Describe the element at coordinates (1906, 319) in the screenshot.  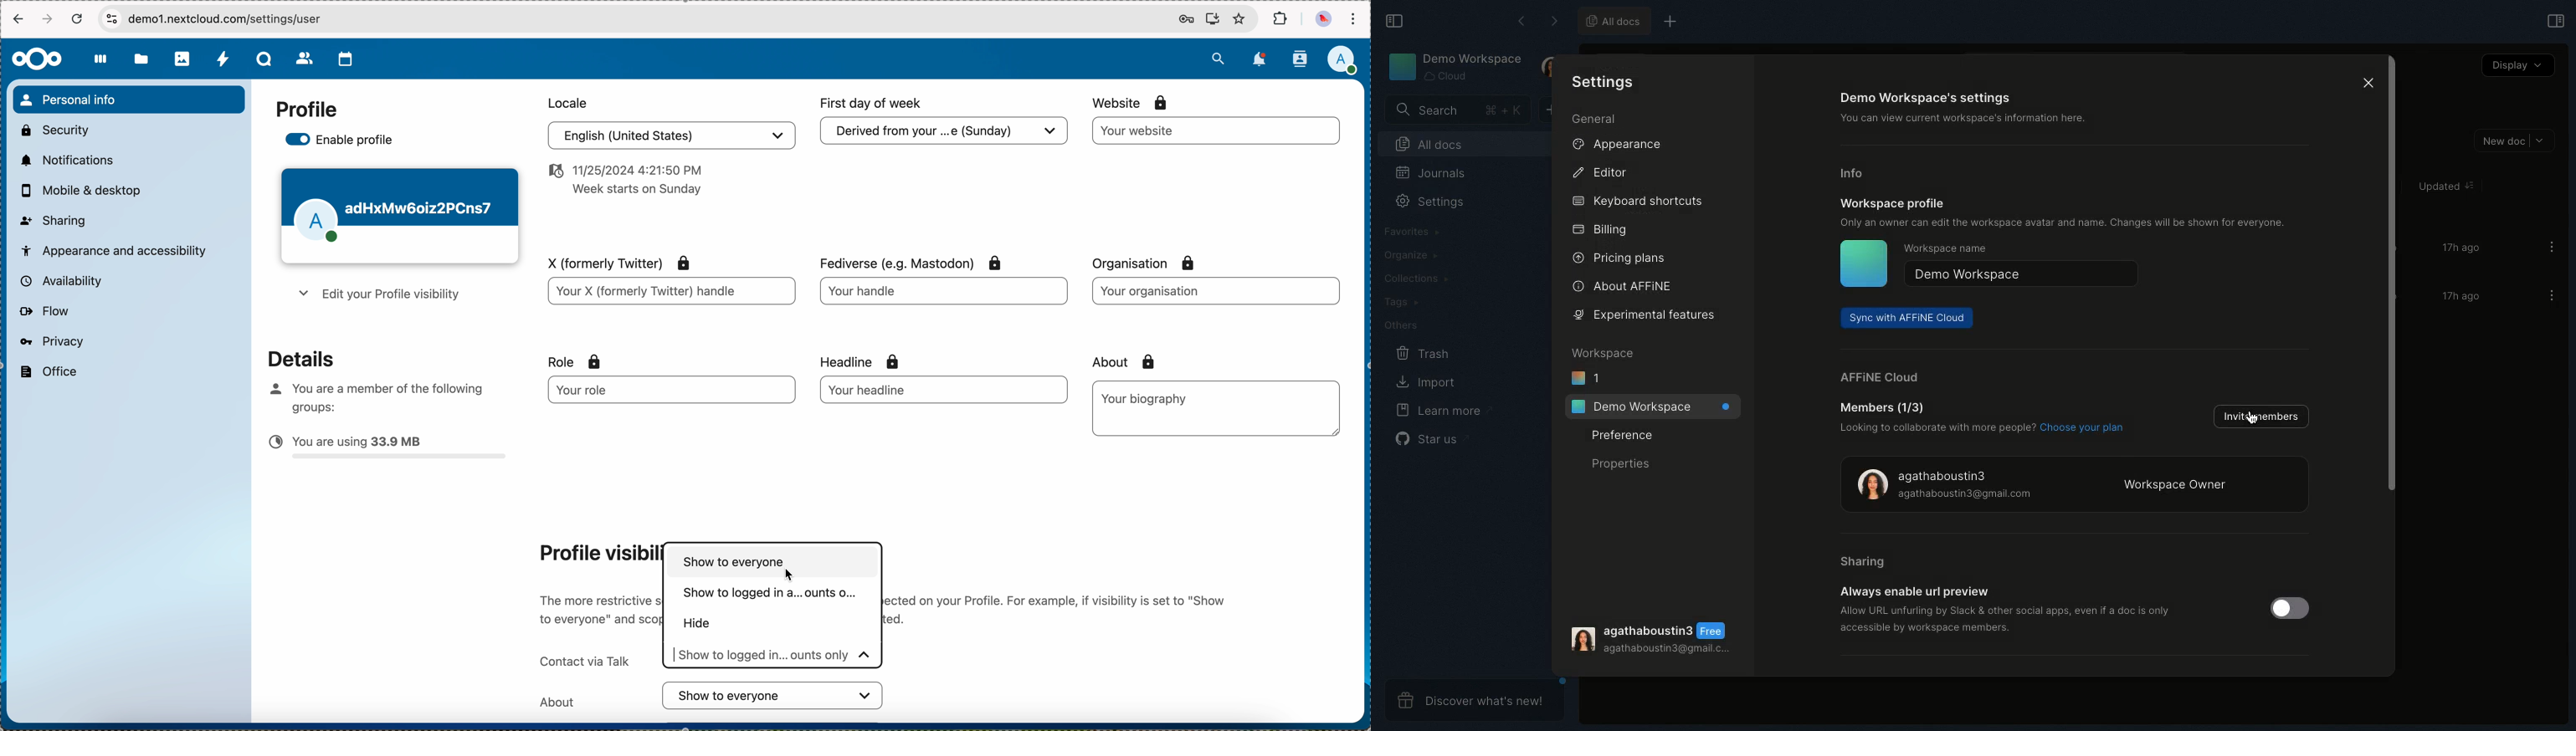
I see `Sync with AFFINE cloud` at that location.